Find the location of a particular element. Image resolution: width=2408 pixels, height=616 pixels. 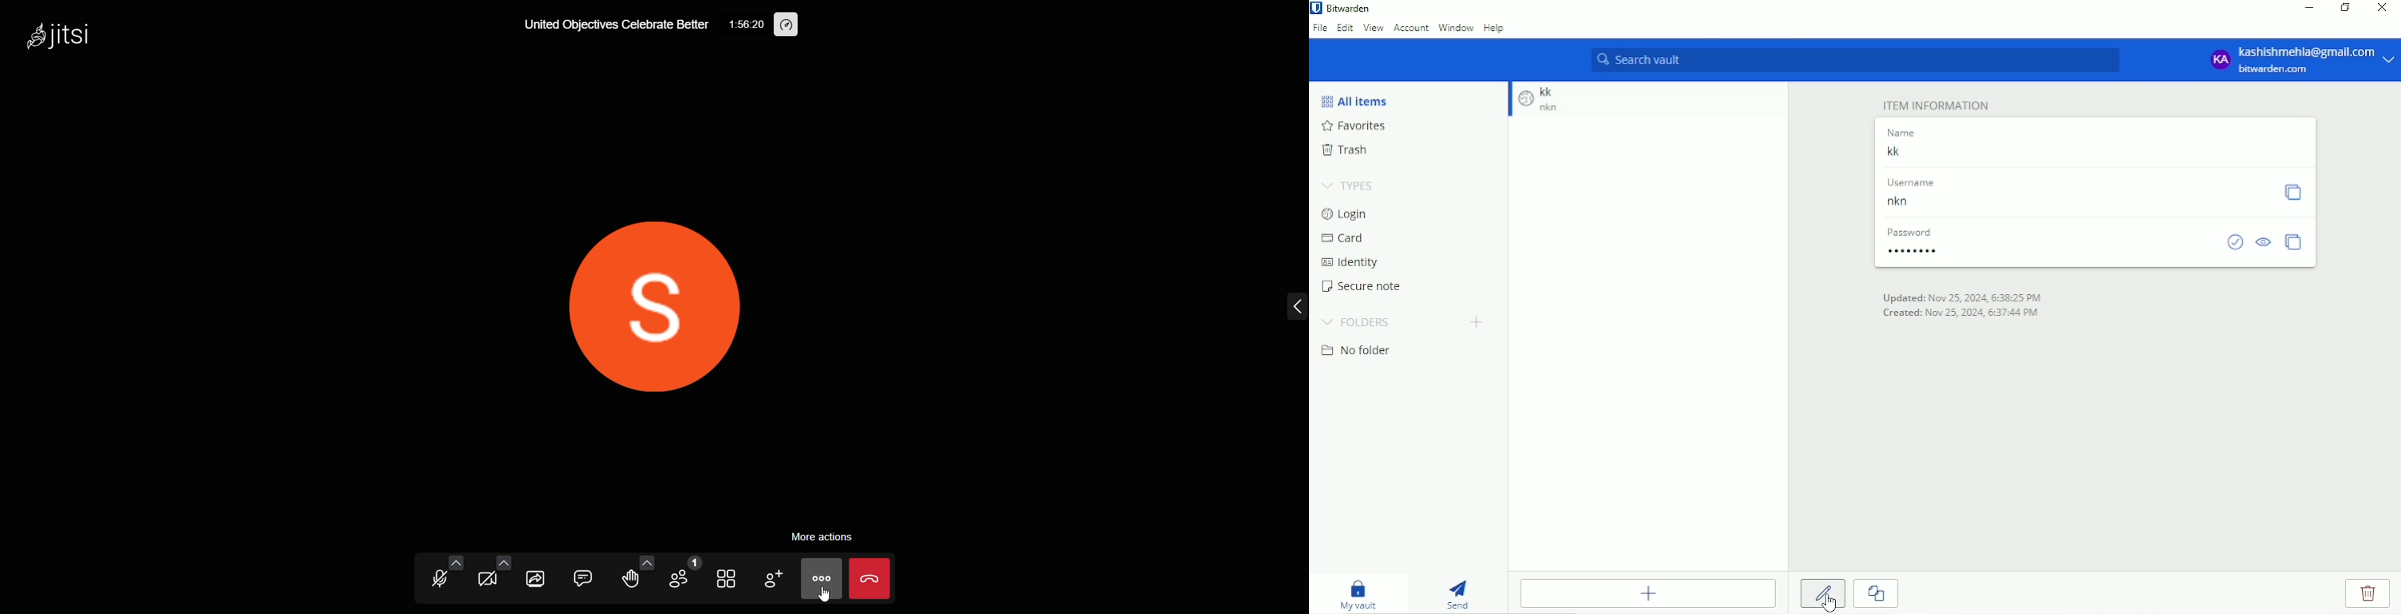

Item is located at coordinates (1539, 101).